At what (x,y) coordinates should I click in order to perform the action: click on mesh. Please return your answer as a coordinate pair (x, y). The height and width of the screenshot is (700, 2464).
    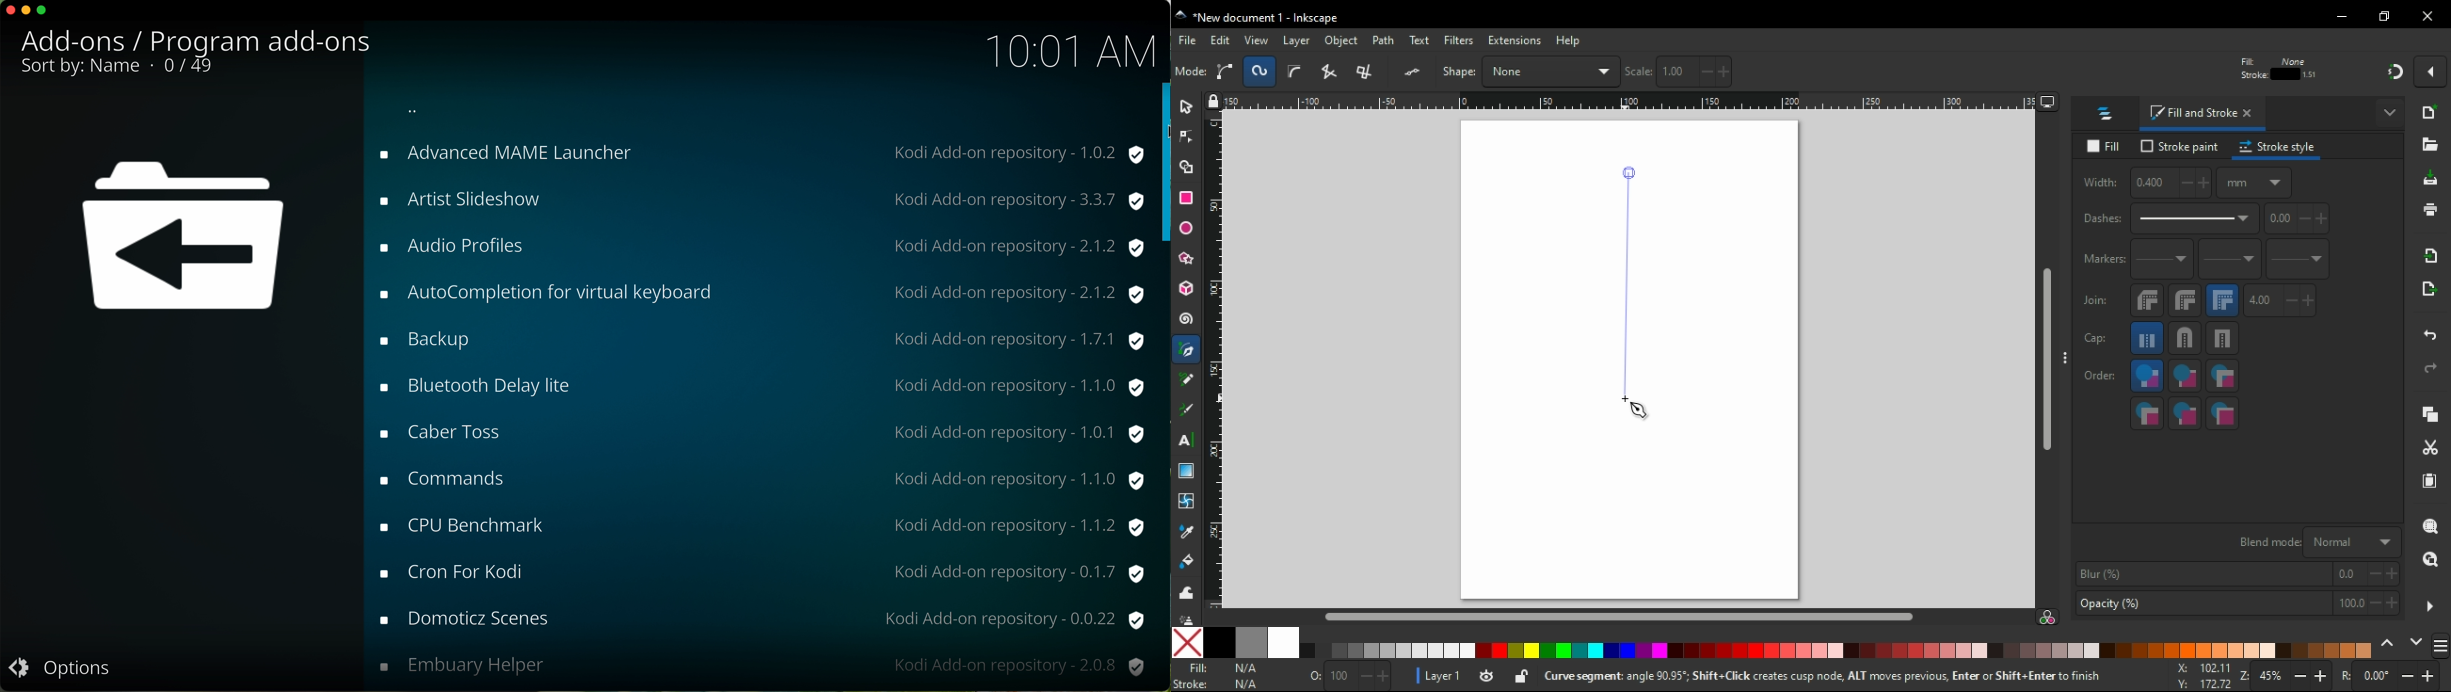
    Looking at the image, I should click on (1186, 500).